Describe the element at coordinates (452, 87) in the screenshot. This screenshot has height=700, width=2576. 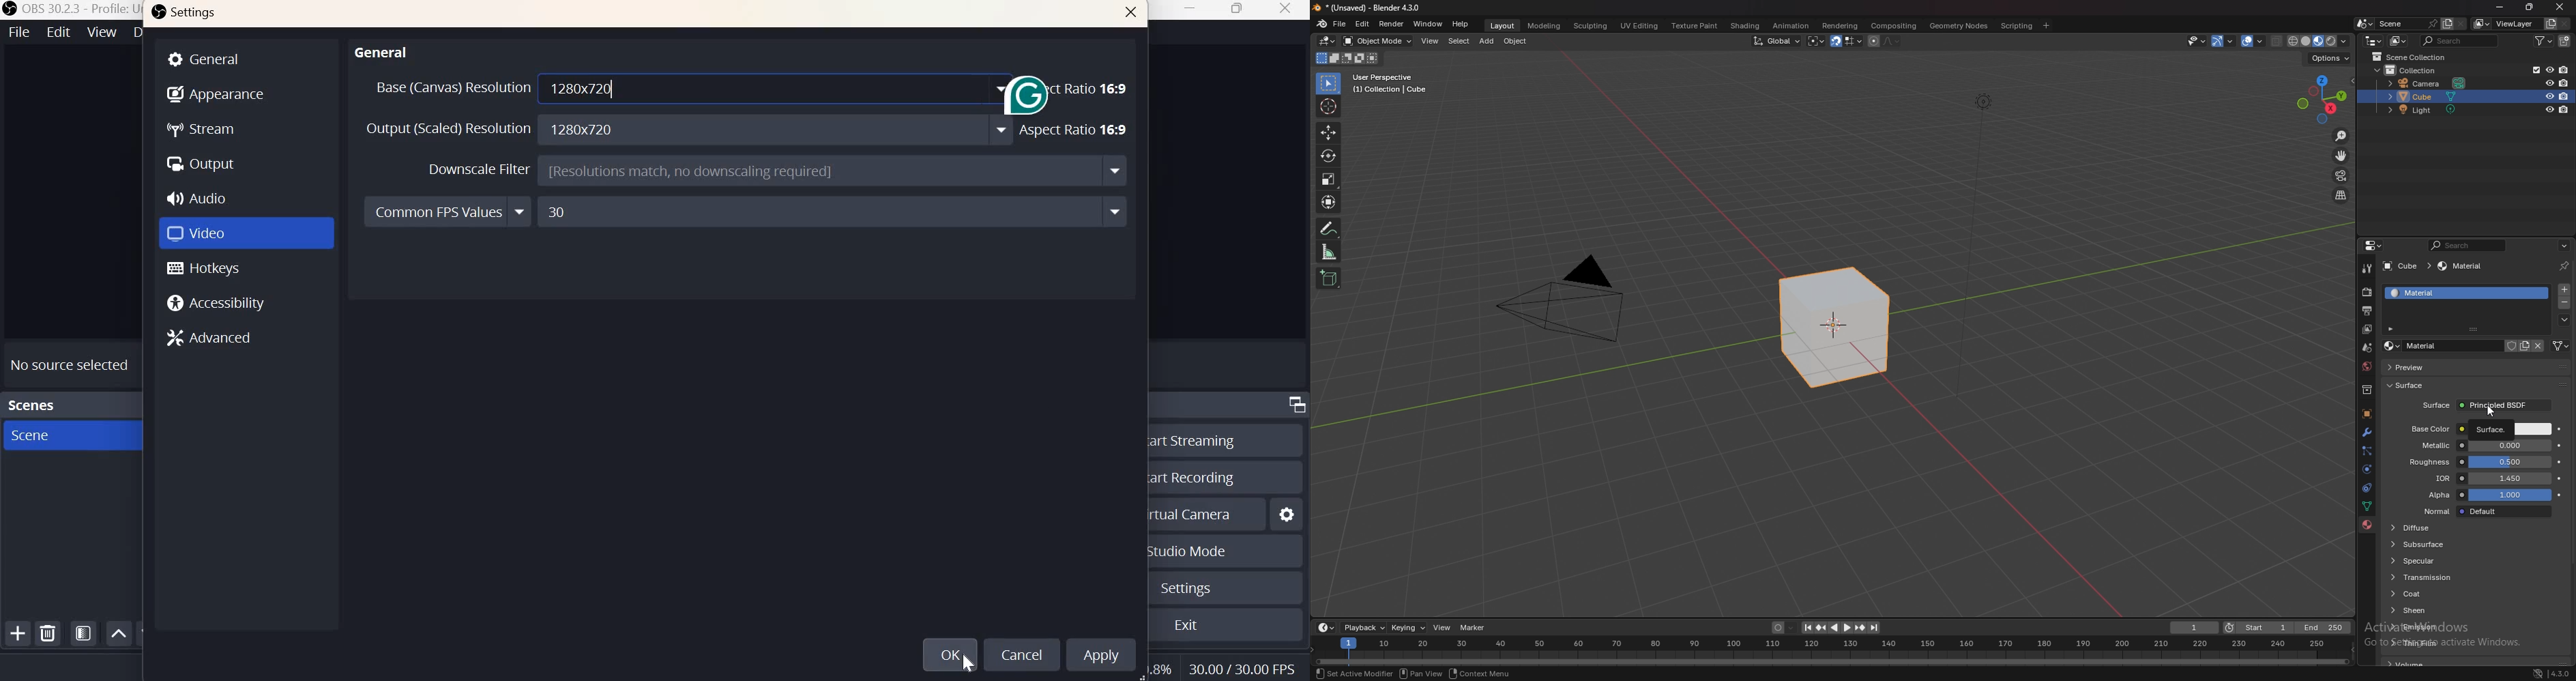
I see `Base (canvas) Resolution` at that location.